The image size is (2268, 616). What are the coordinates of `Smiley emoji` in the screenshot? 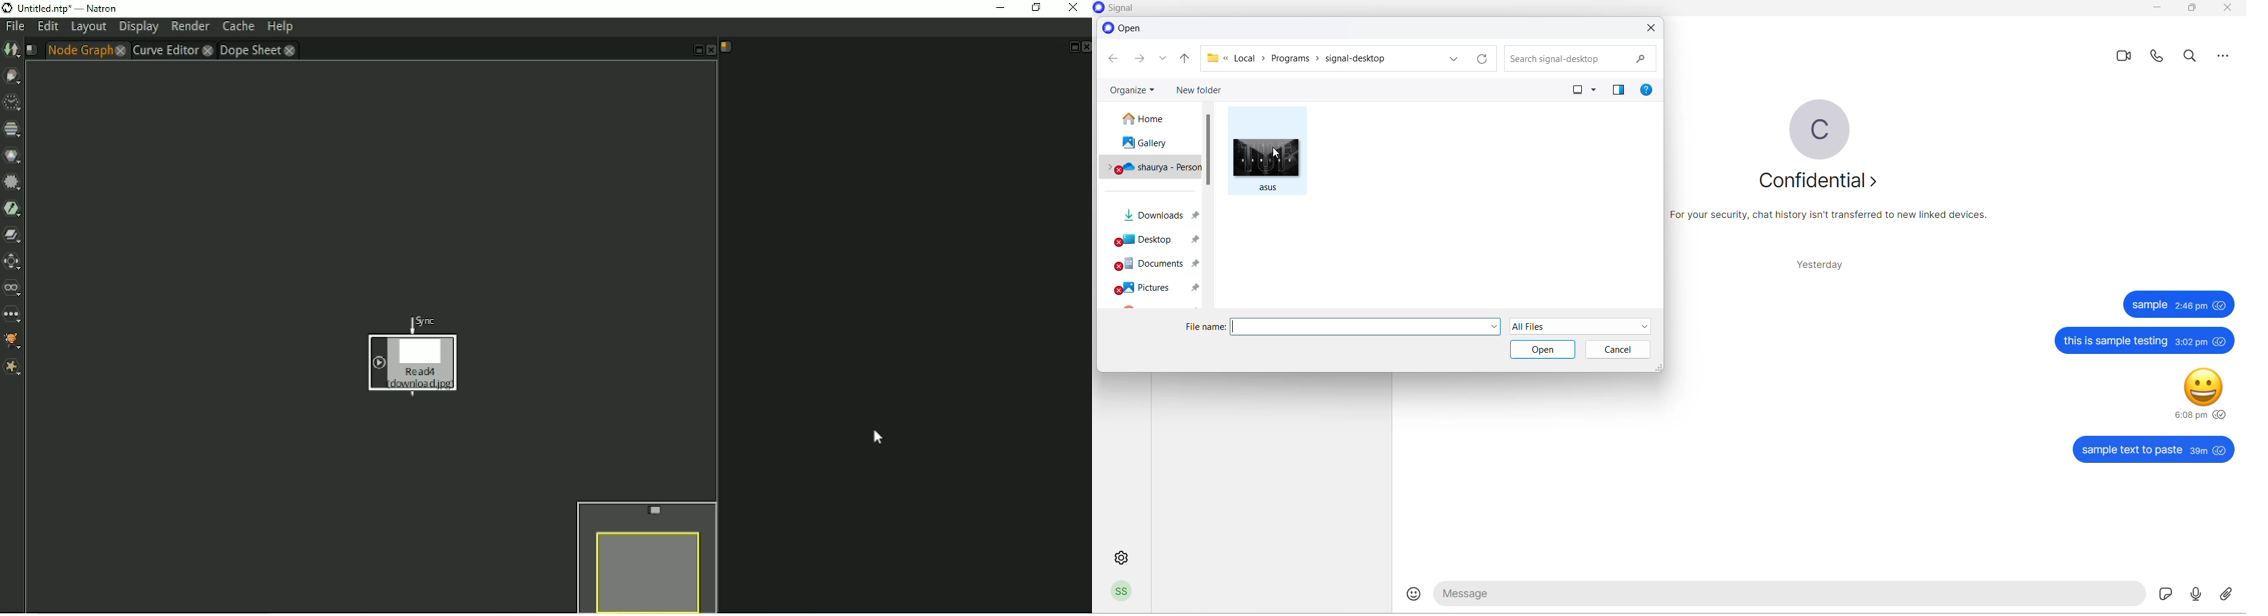 It's located at (2204, 389).